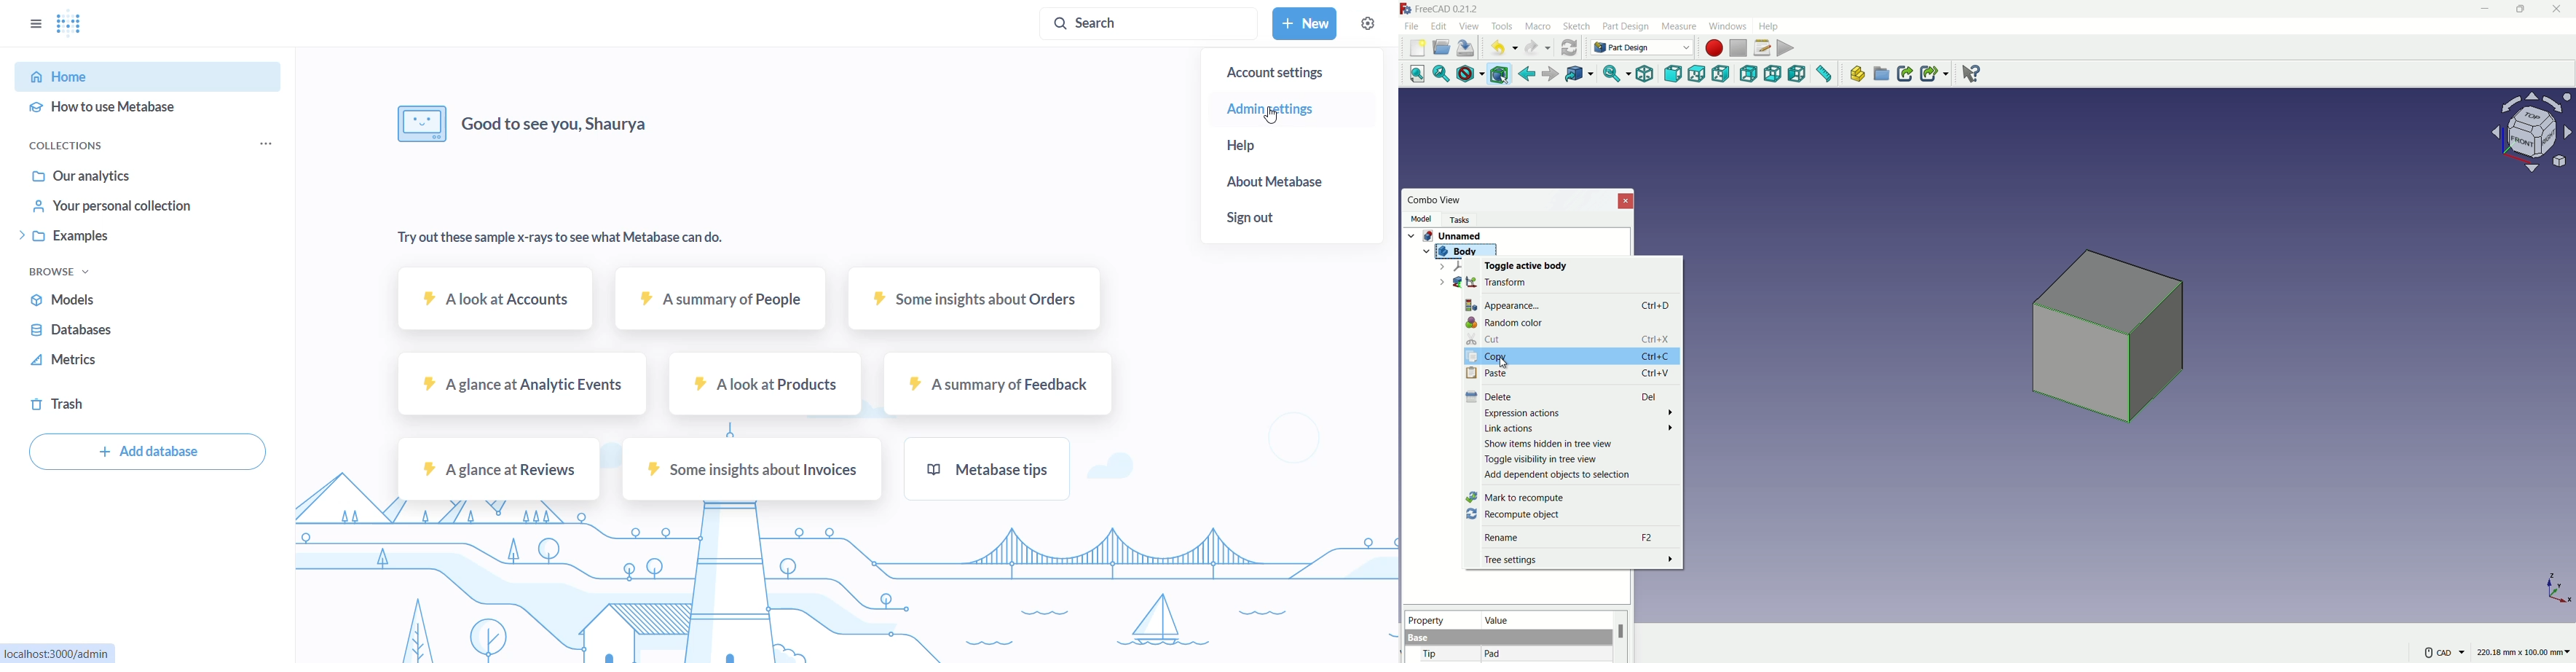  Describe the element at coordinates (1413, 73) in the screenshot. I see `fit all` at that location.